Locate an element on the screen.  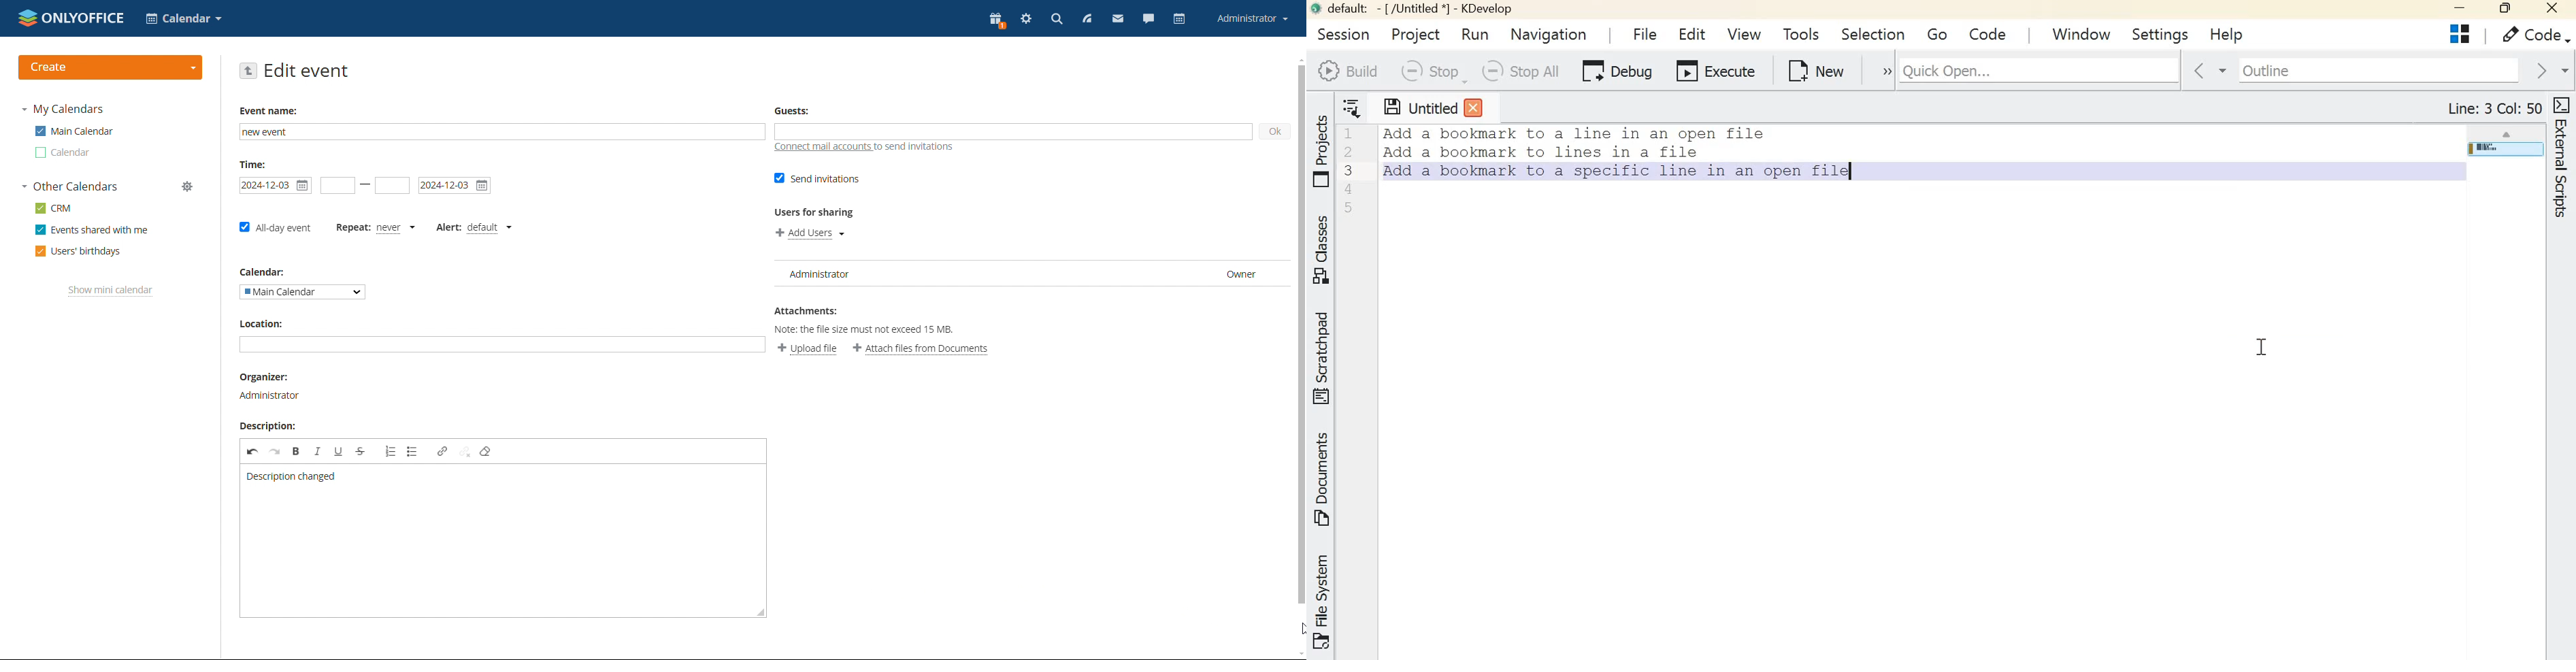
Stop all is located at coordinates (1523, 70).